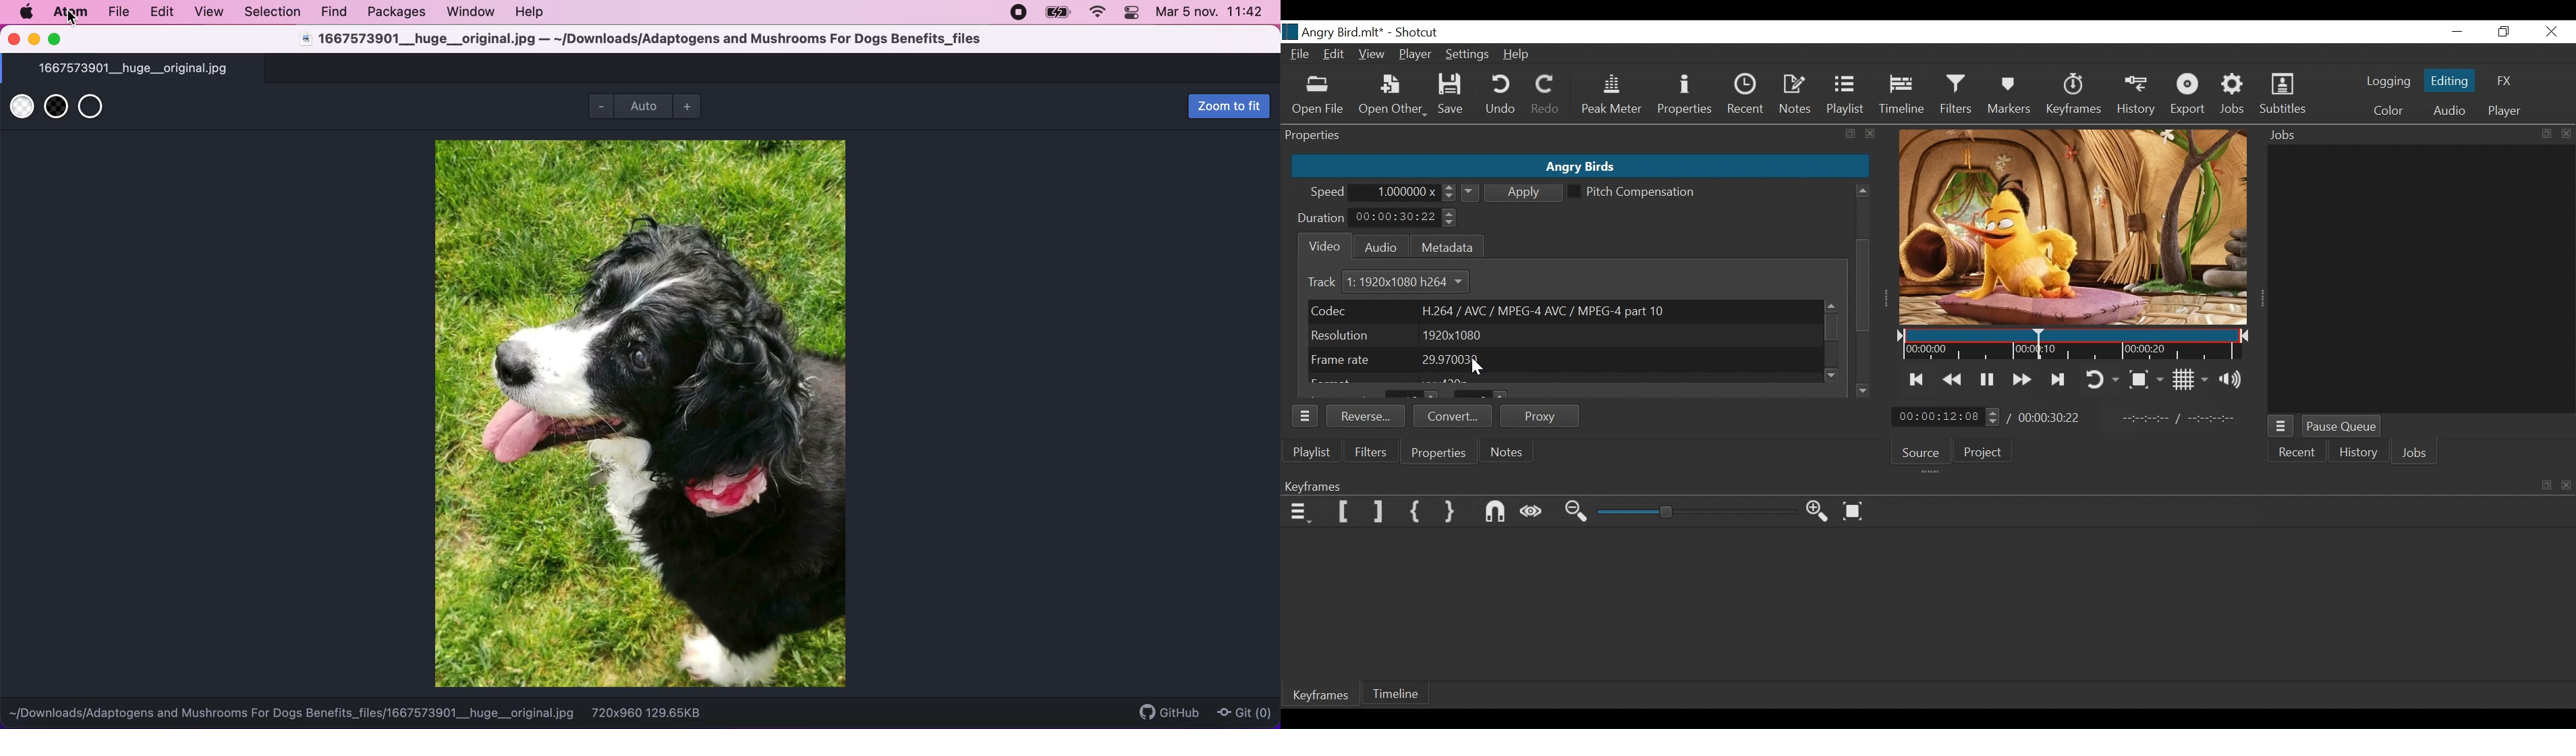 The width and height of the screenshot is (2576, 756). What do you see at coordinates (1922, 451) in the screenshot?
I see `Source` at bounding box center [1922, 451].